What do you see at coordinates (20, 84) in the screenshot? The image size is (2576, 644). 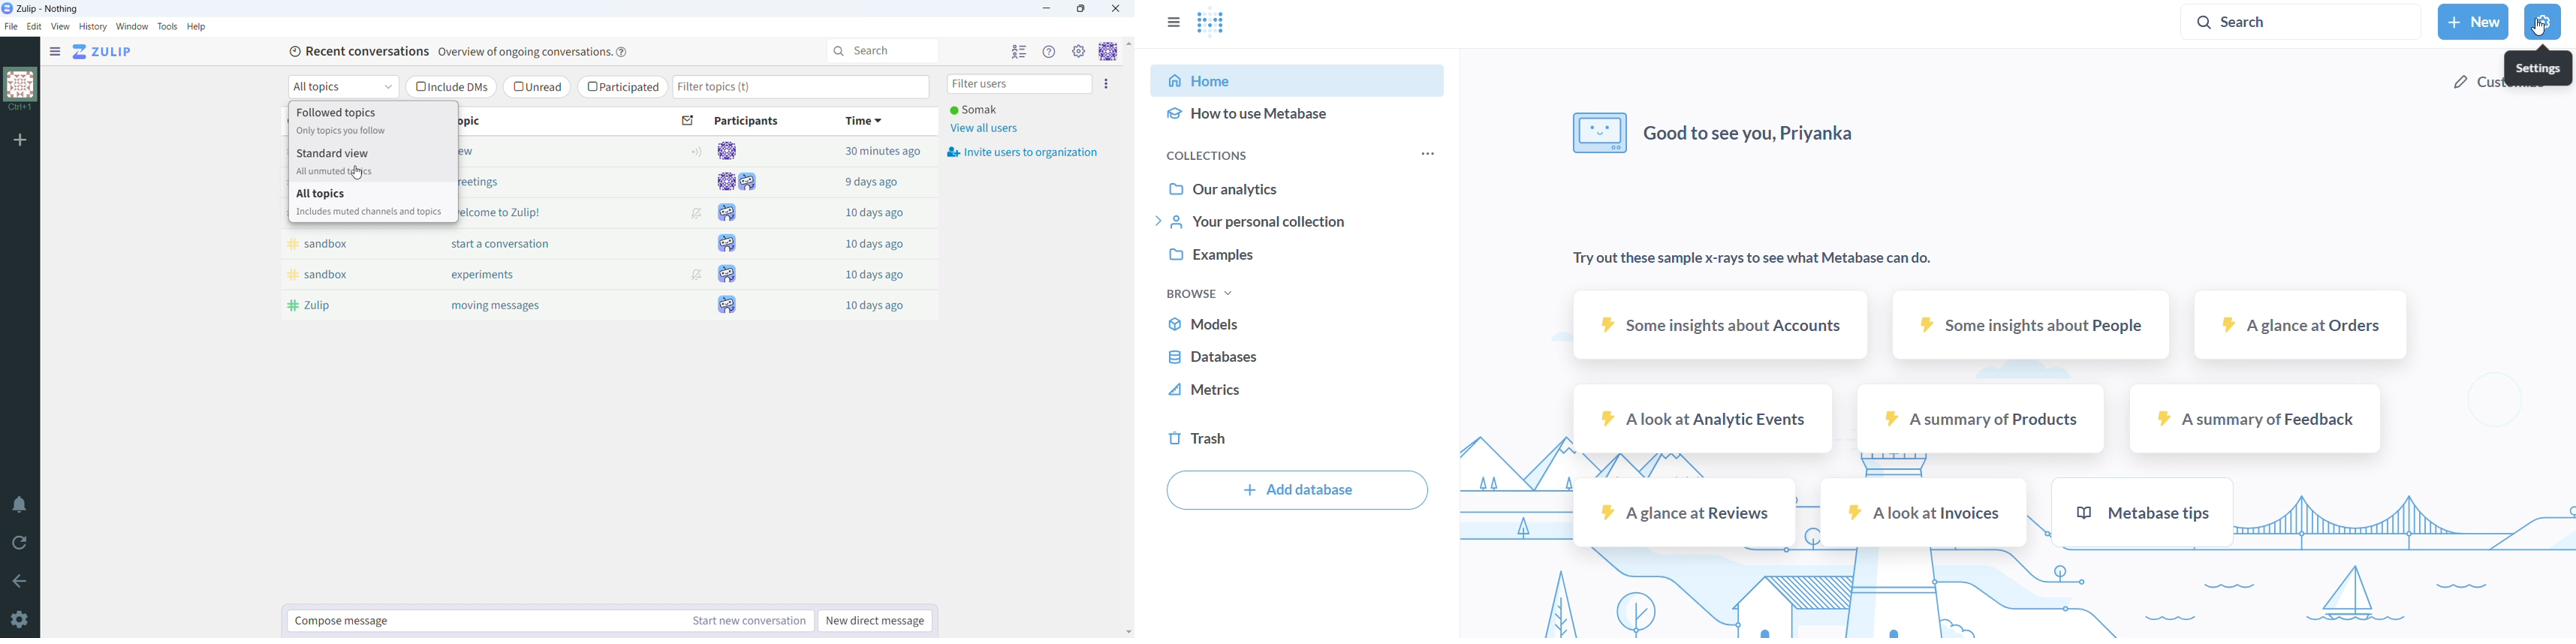 I see `organization` at bounding box center [20, 84].